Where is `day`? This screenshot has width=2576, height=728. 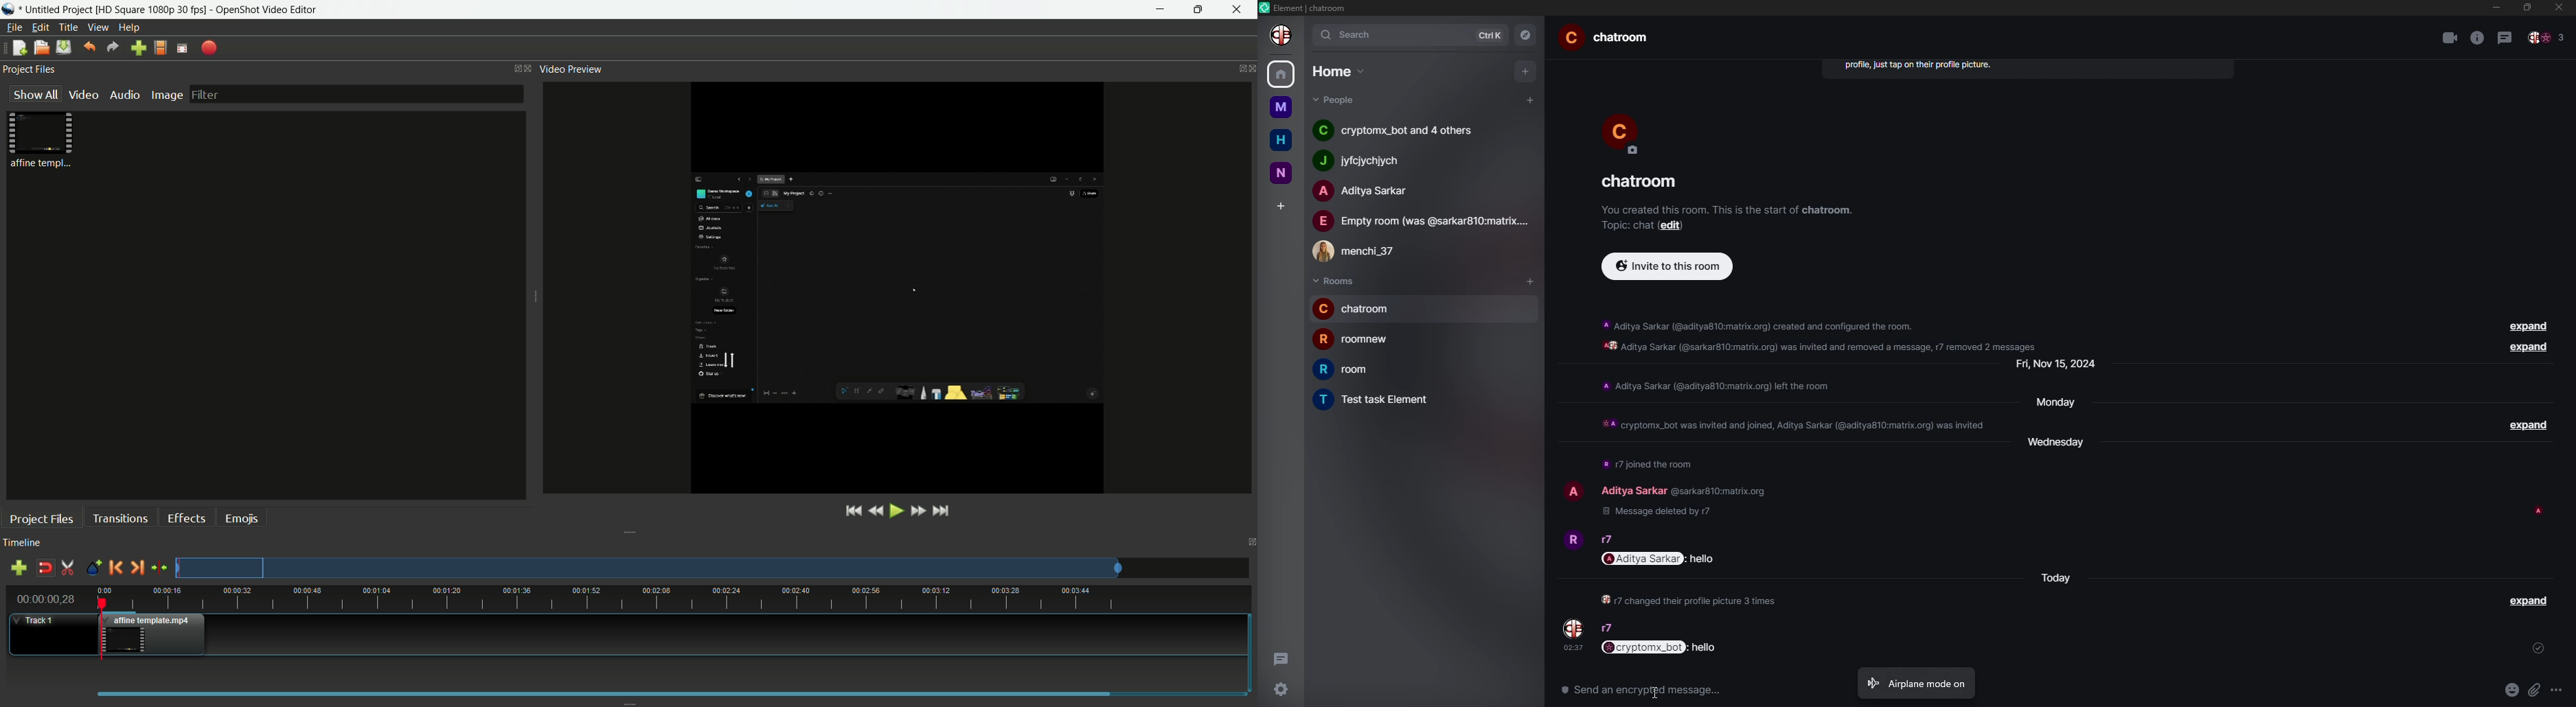
day is located at coordinates (2060, 445).